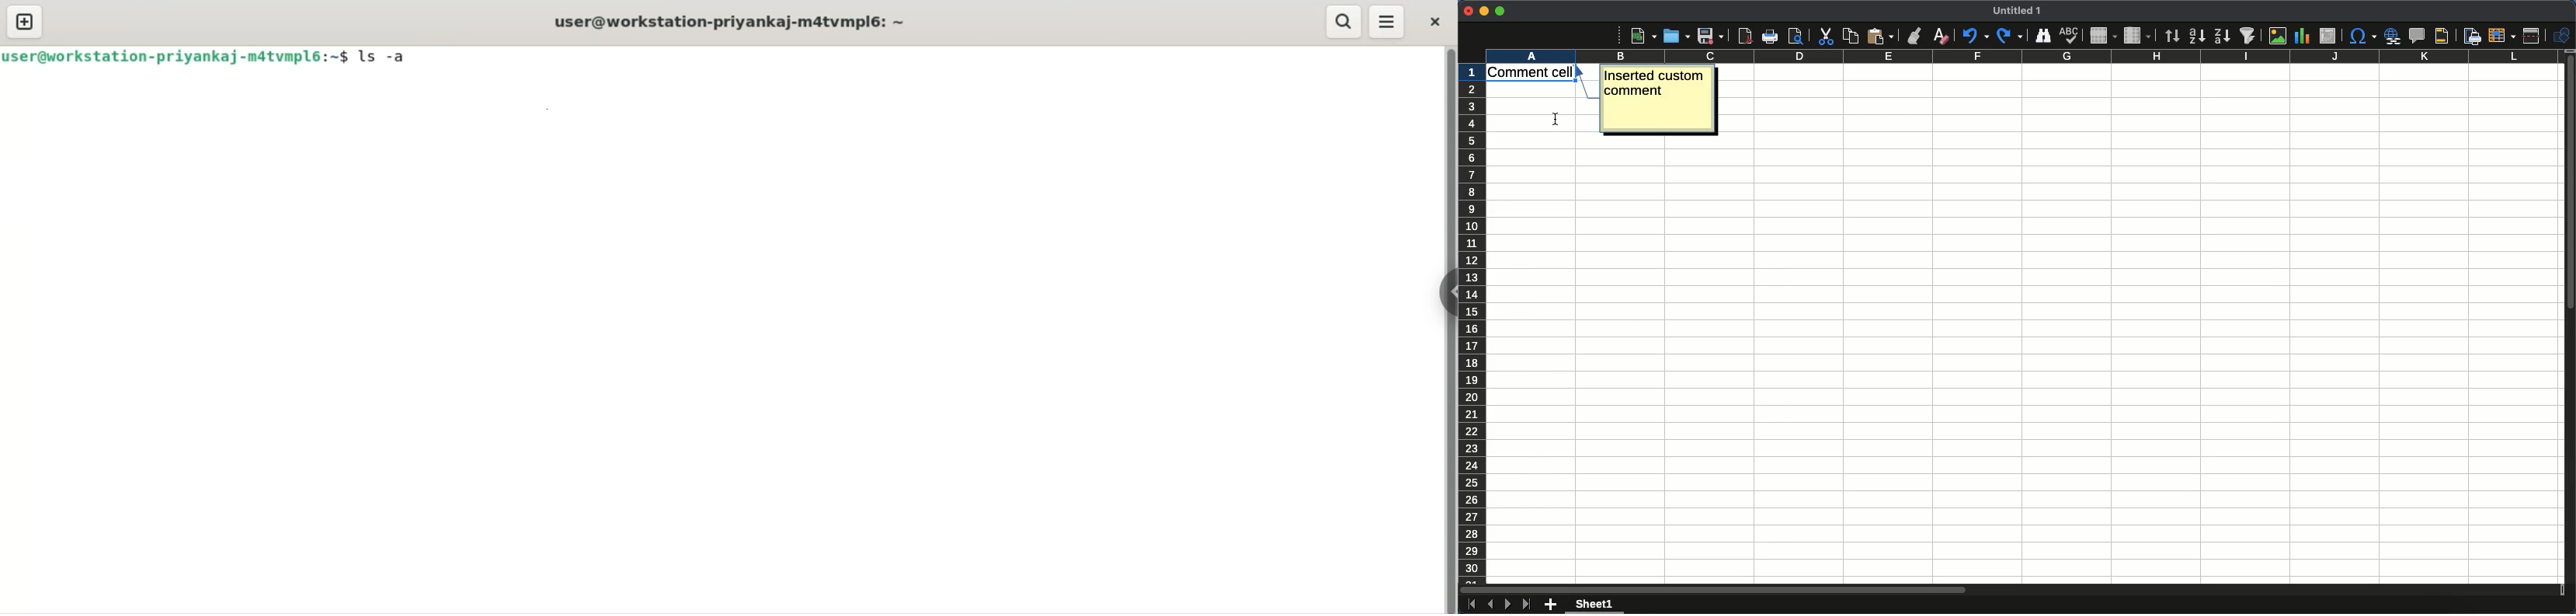 The width and height of the screenshot is (2576, 616). What do you see at coordinates (1508, 603) in the screenshot?
I see `Next sheet` at bounding box center [1508, 603].